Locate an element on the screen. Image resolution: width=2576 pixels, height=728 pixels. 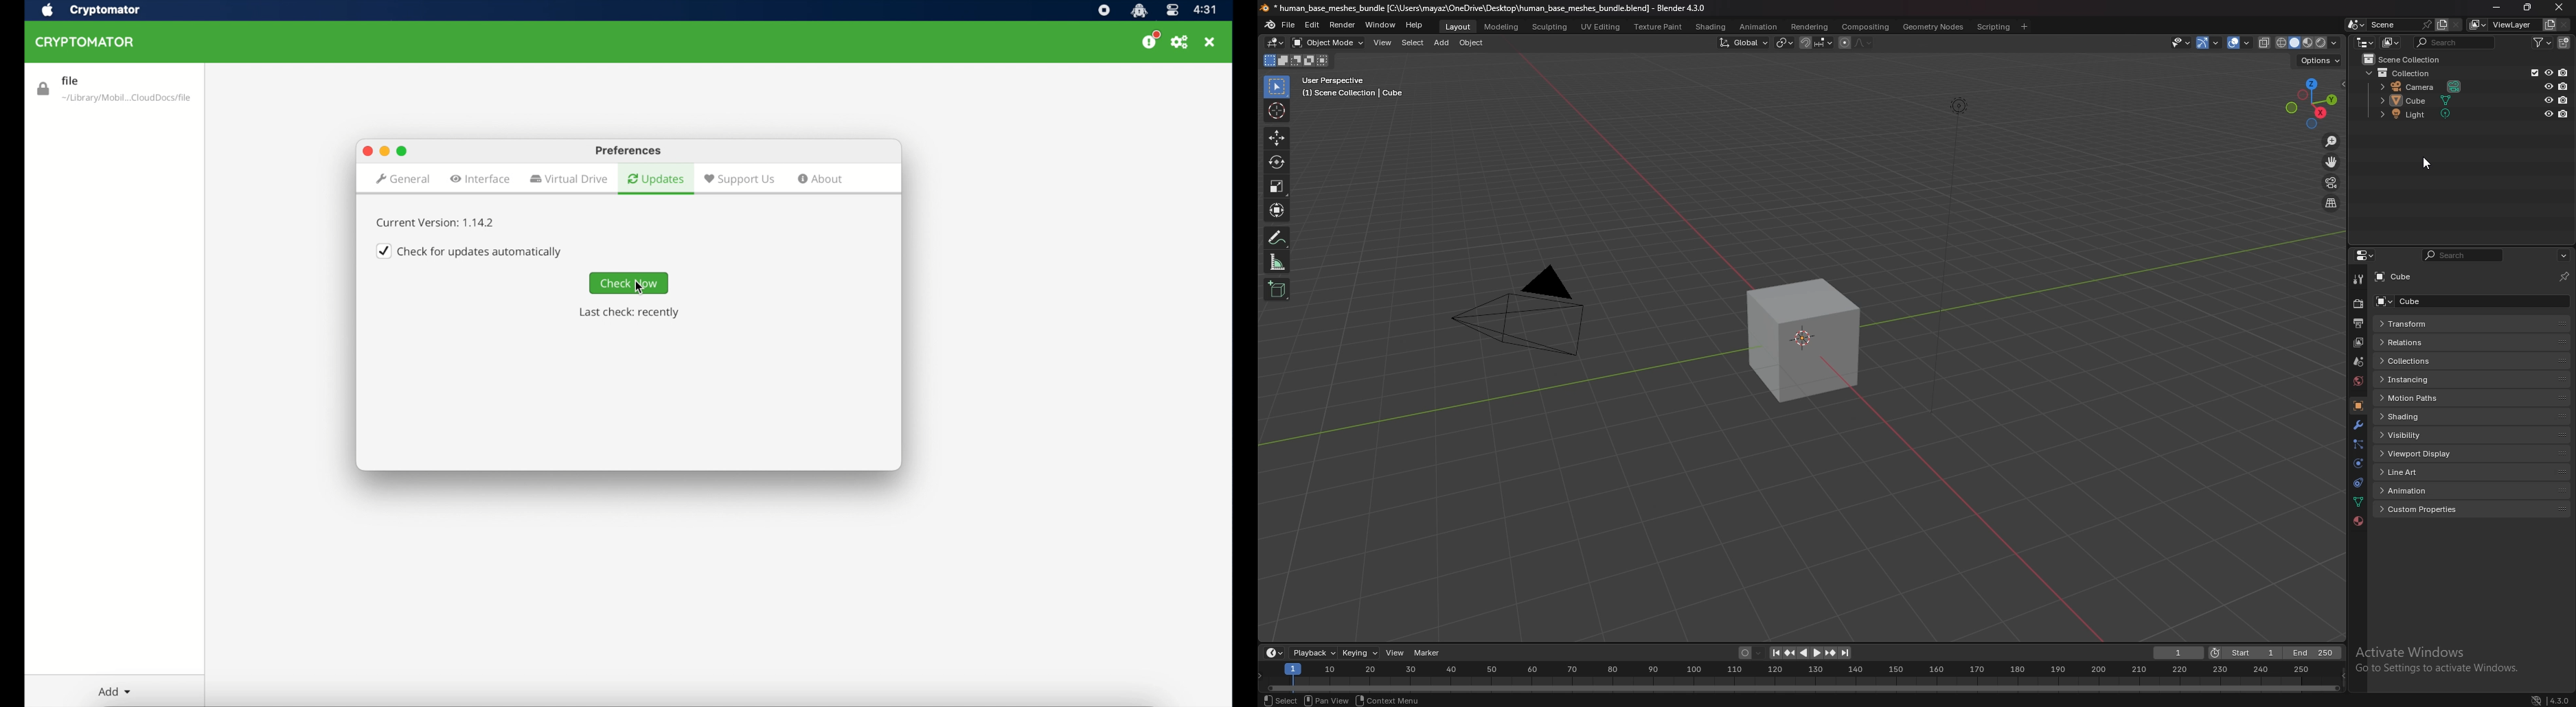
anination is located at coordinates (1758, 26).